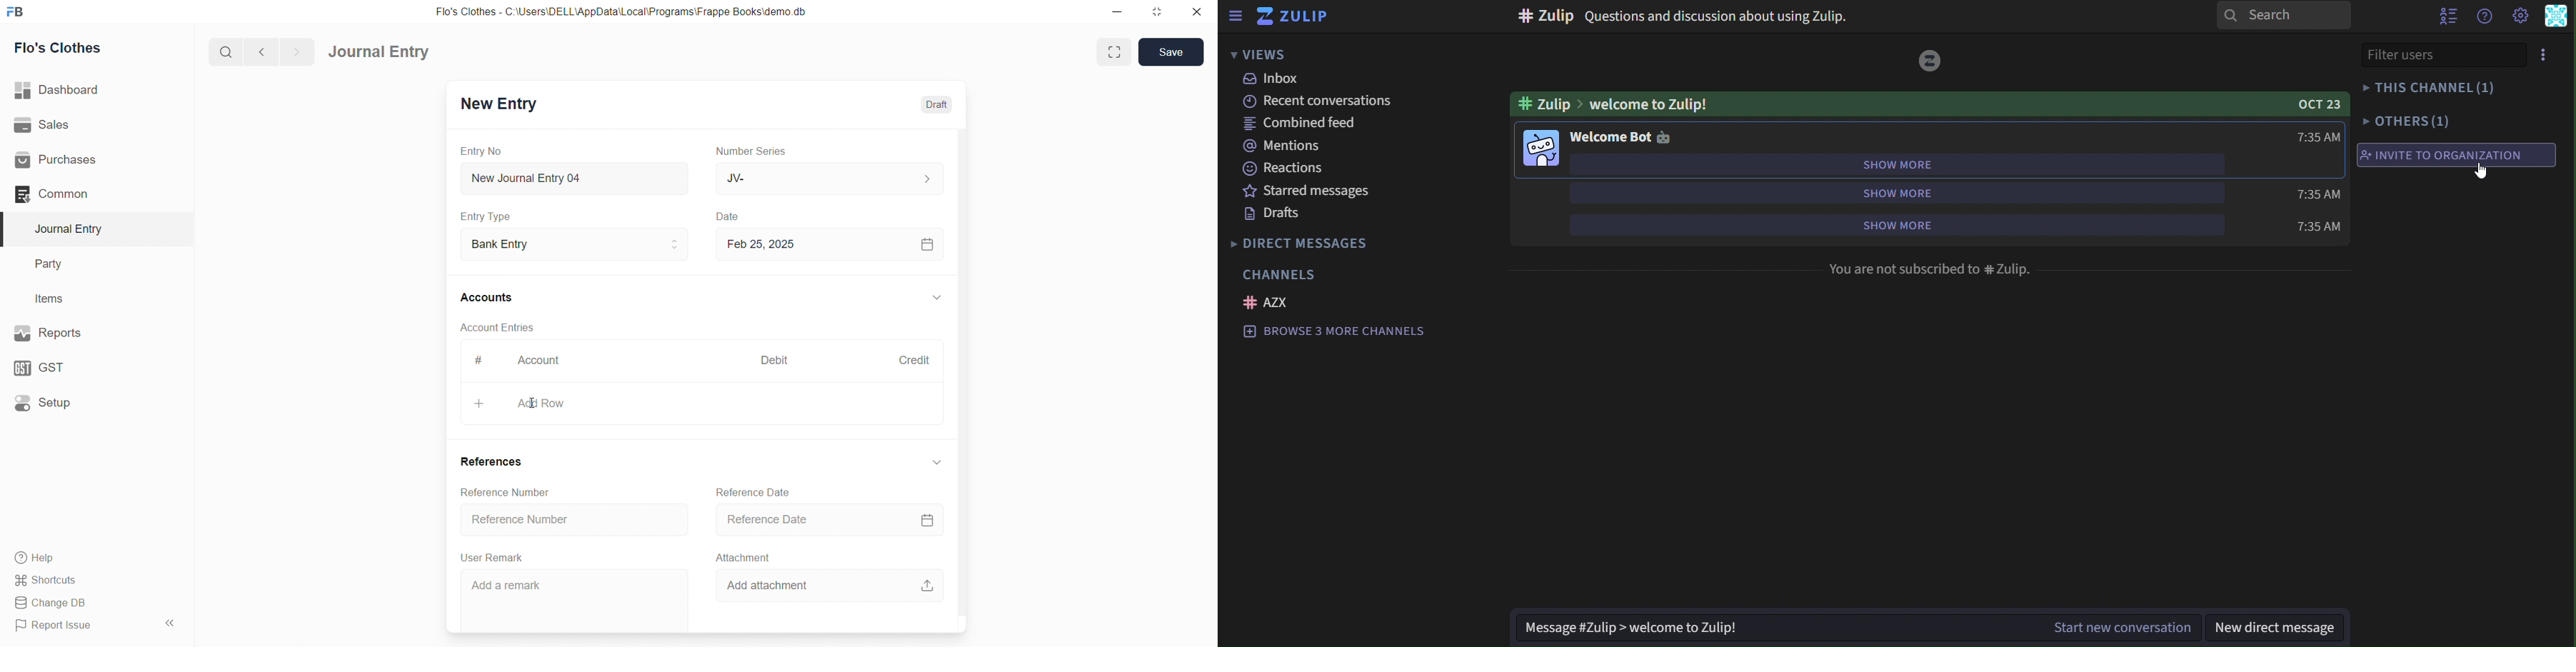 The width and height of the screenshot is (2576, 672). Describe the element at coordinates (1283, 146) in the screenshot. I see `mentions` at that location.